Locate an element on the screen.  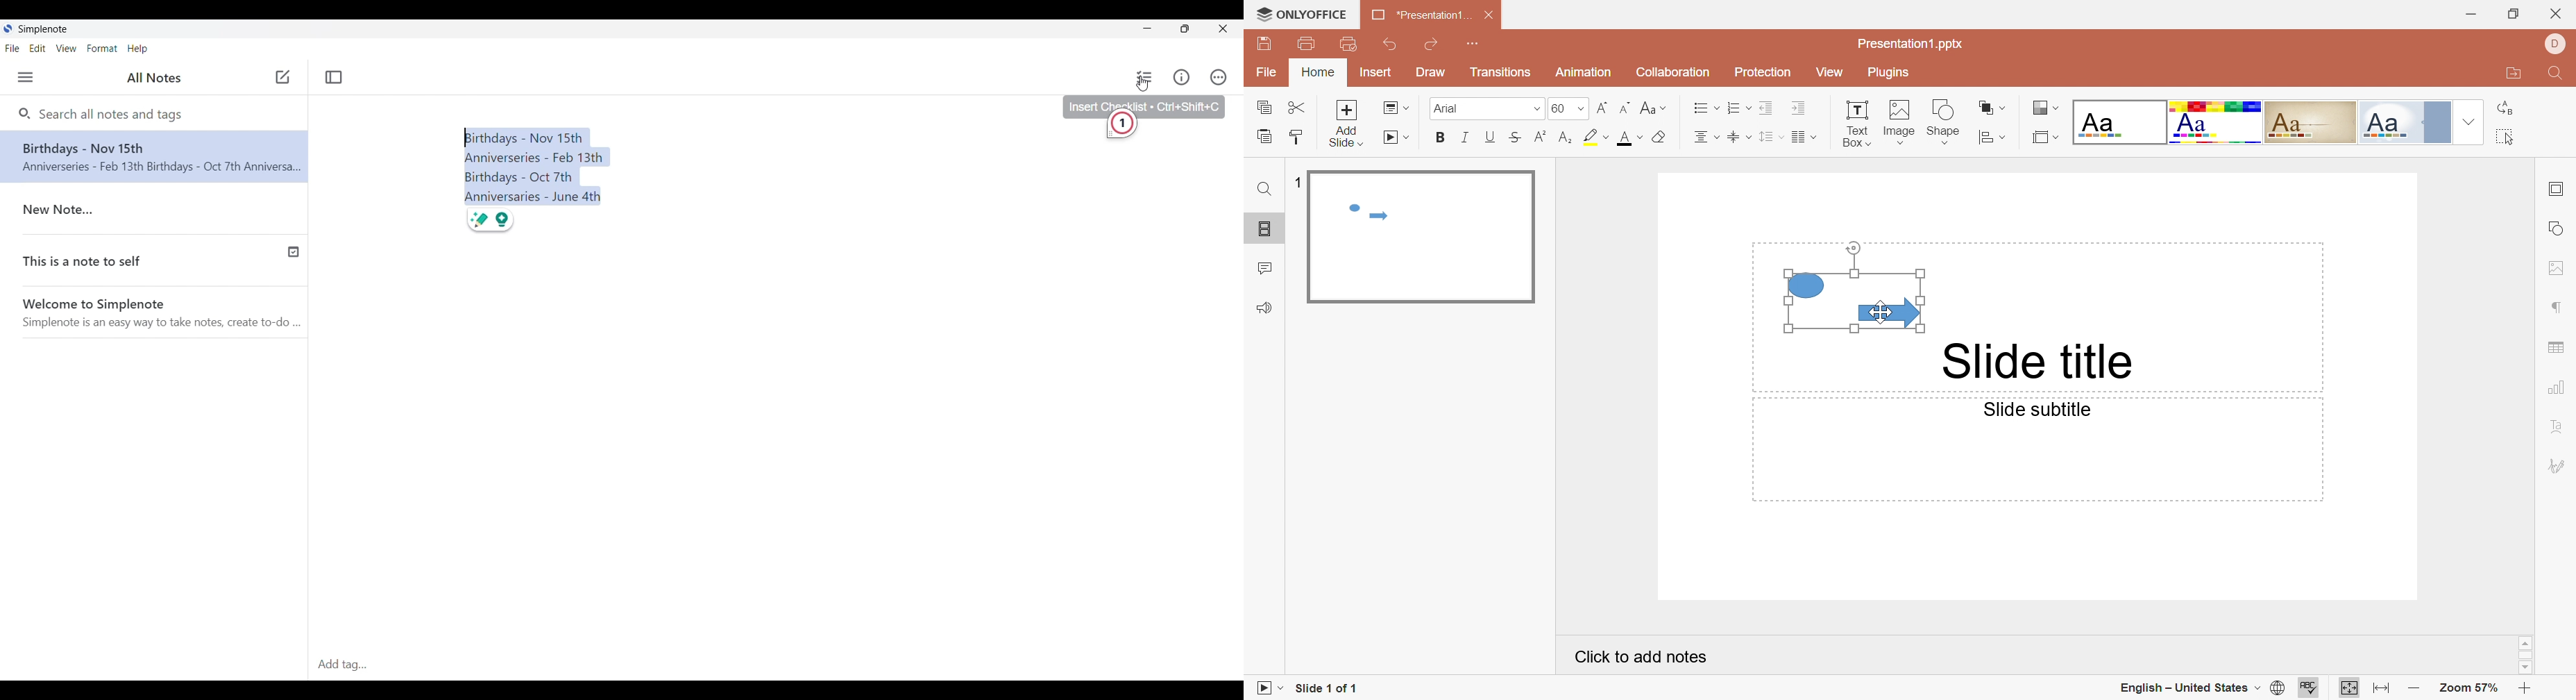
All Notes(Title of left side panel) is located at coordinates (154, 78).